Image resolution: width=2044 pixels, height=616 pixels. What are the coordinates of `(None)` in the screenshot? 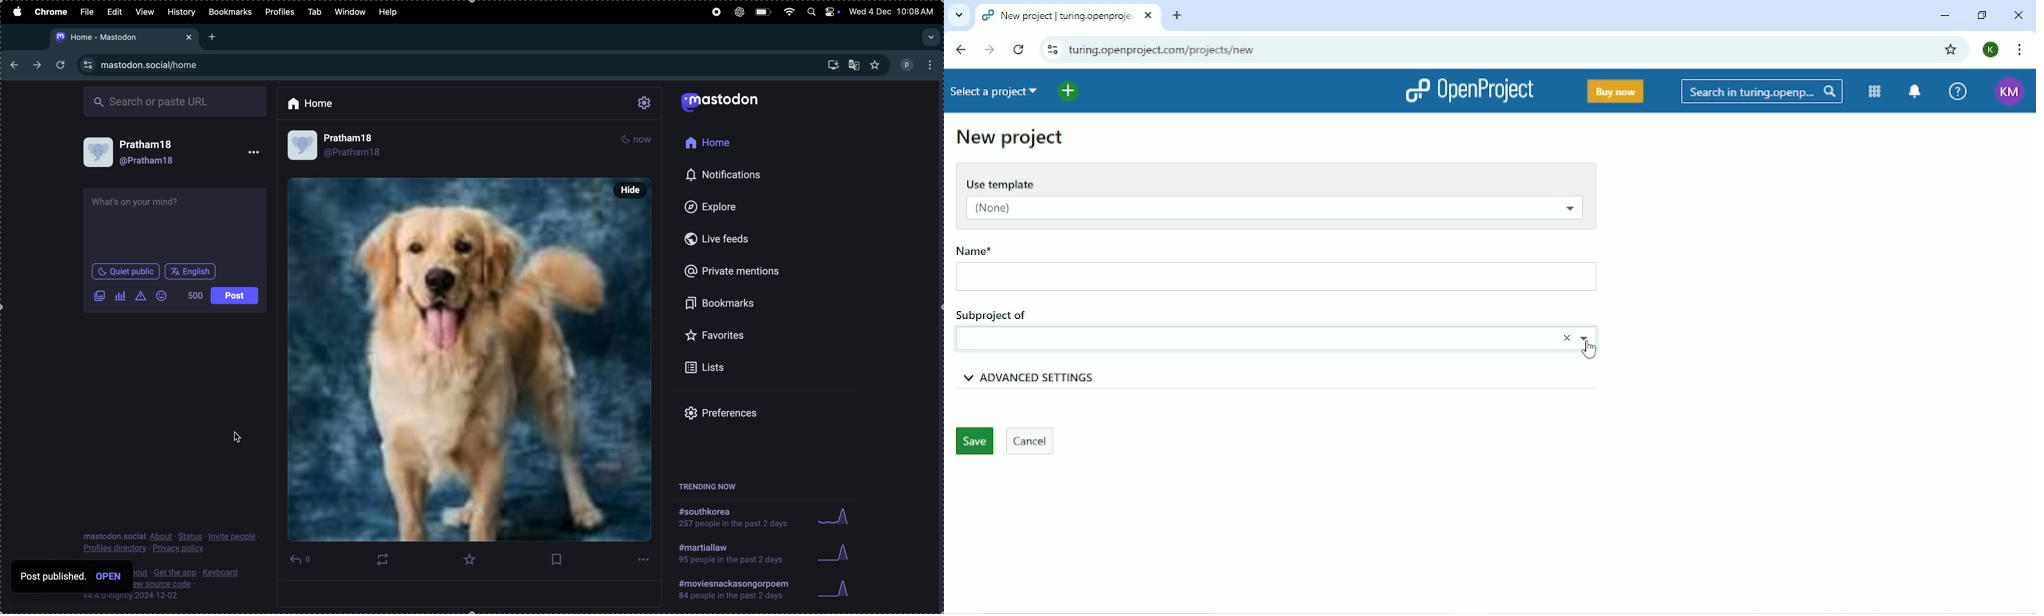 It's located at (1271, 210).